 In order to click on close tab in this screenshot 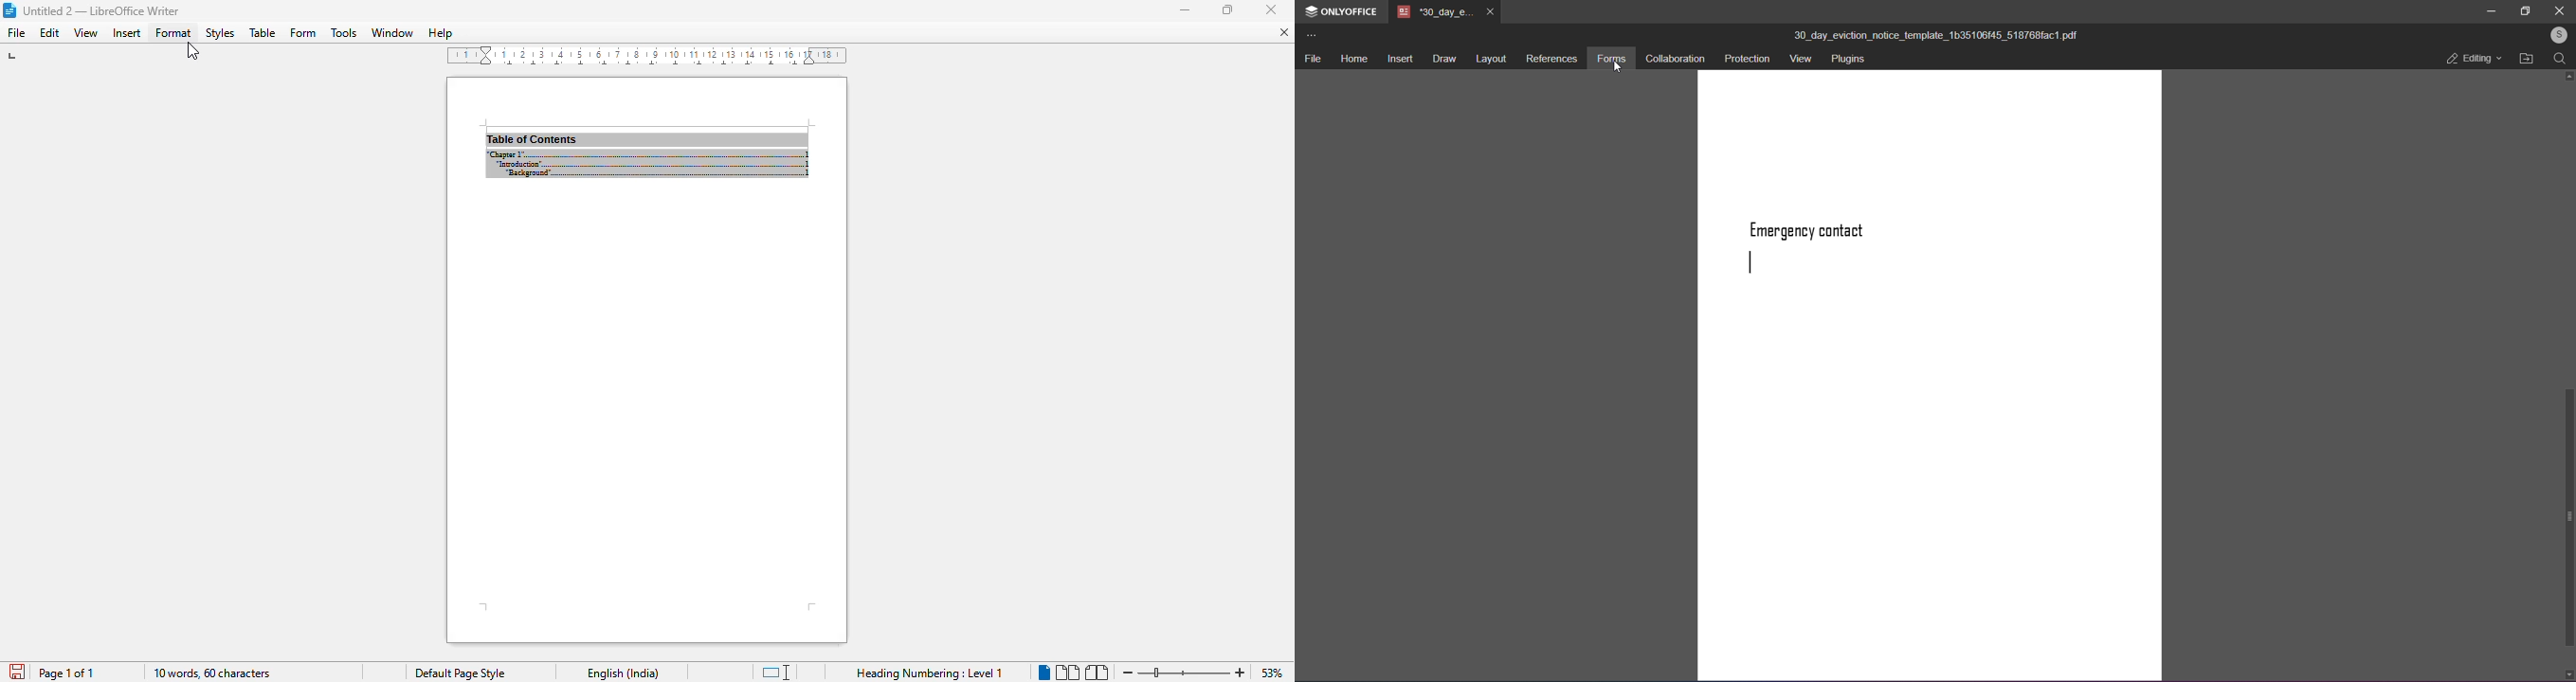, I will do `click(1489, 13)`.